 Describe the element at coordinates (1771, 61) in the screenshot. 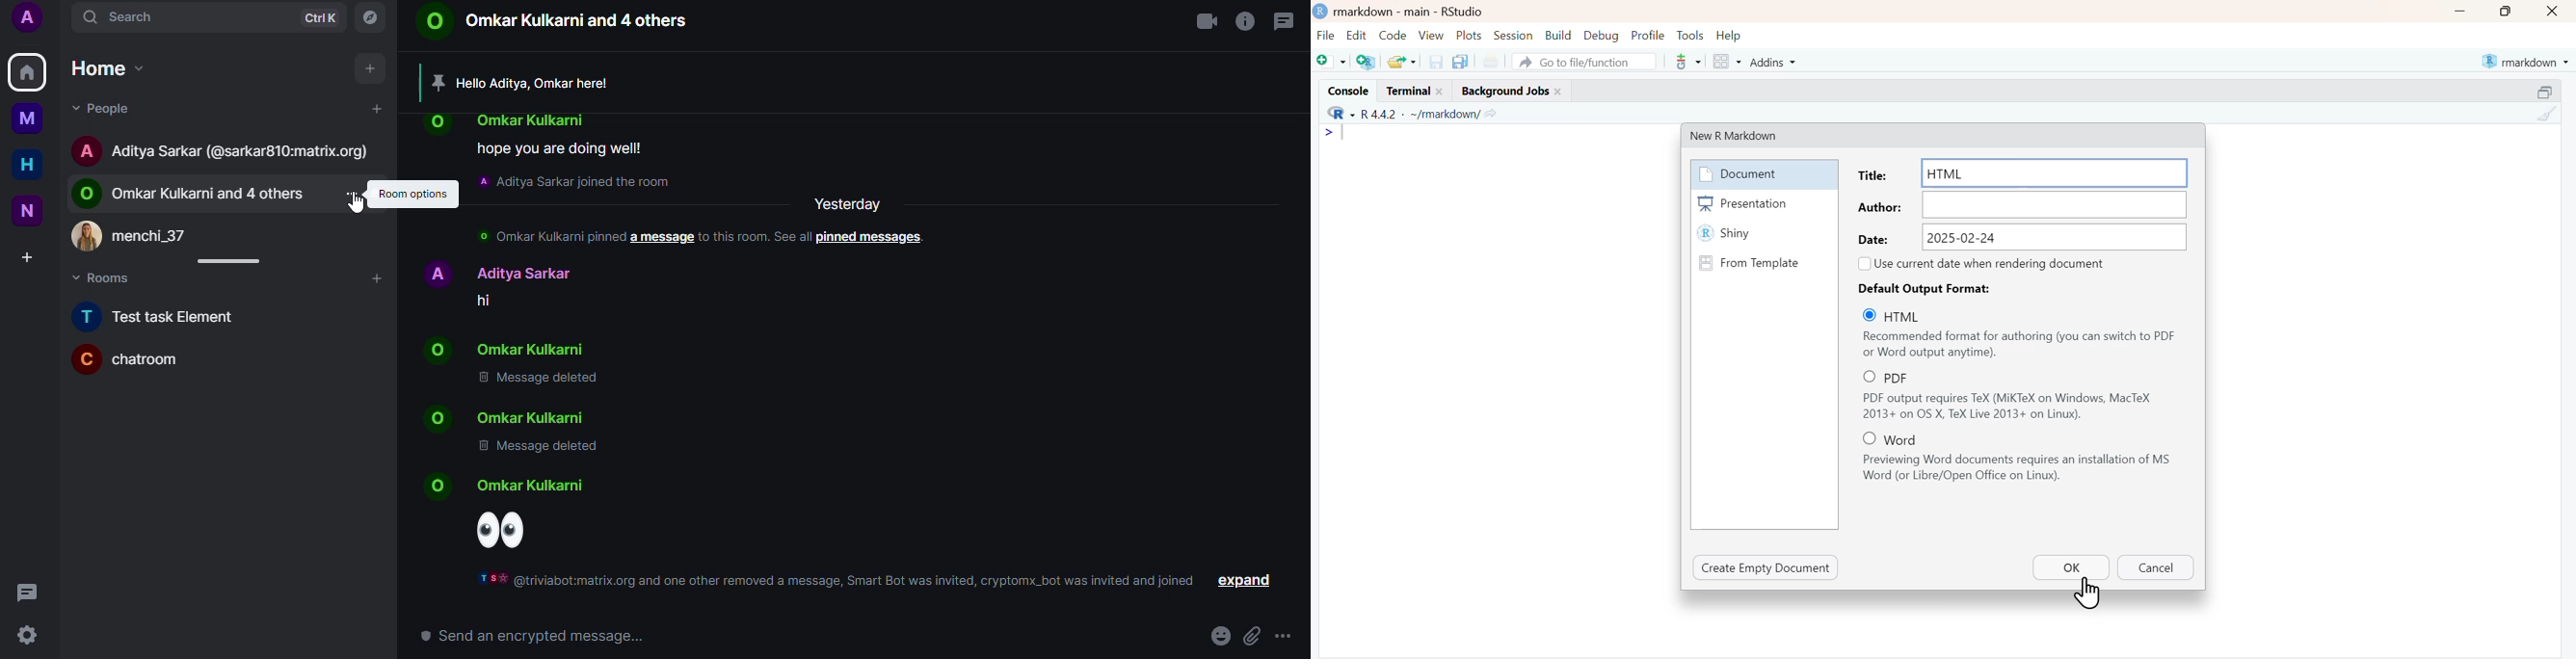

I see `Addins` at that location.